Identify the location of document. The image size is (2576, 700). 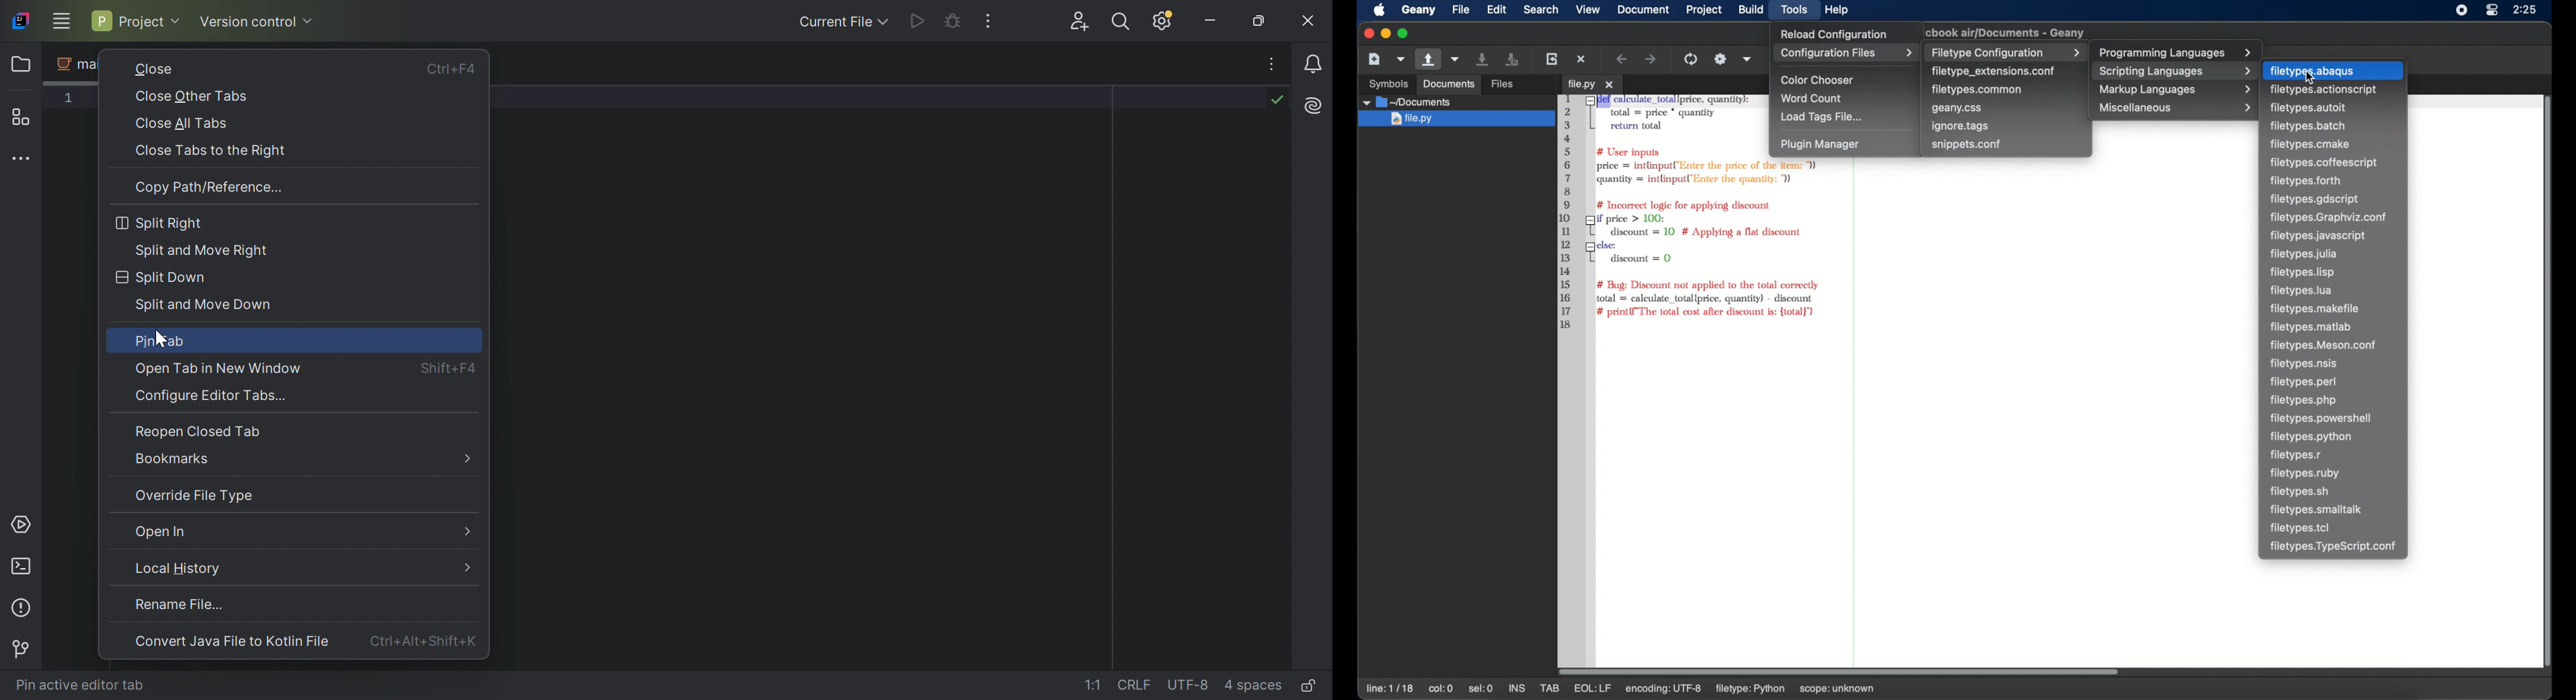
(1642, 9).